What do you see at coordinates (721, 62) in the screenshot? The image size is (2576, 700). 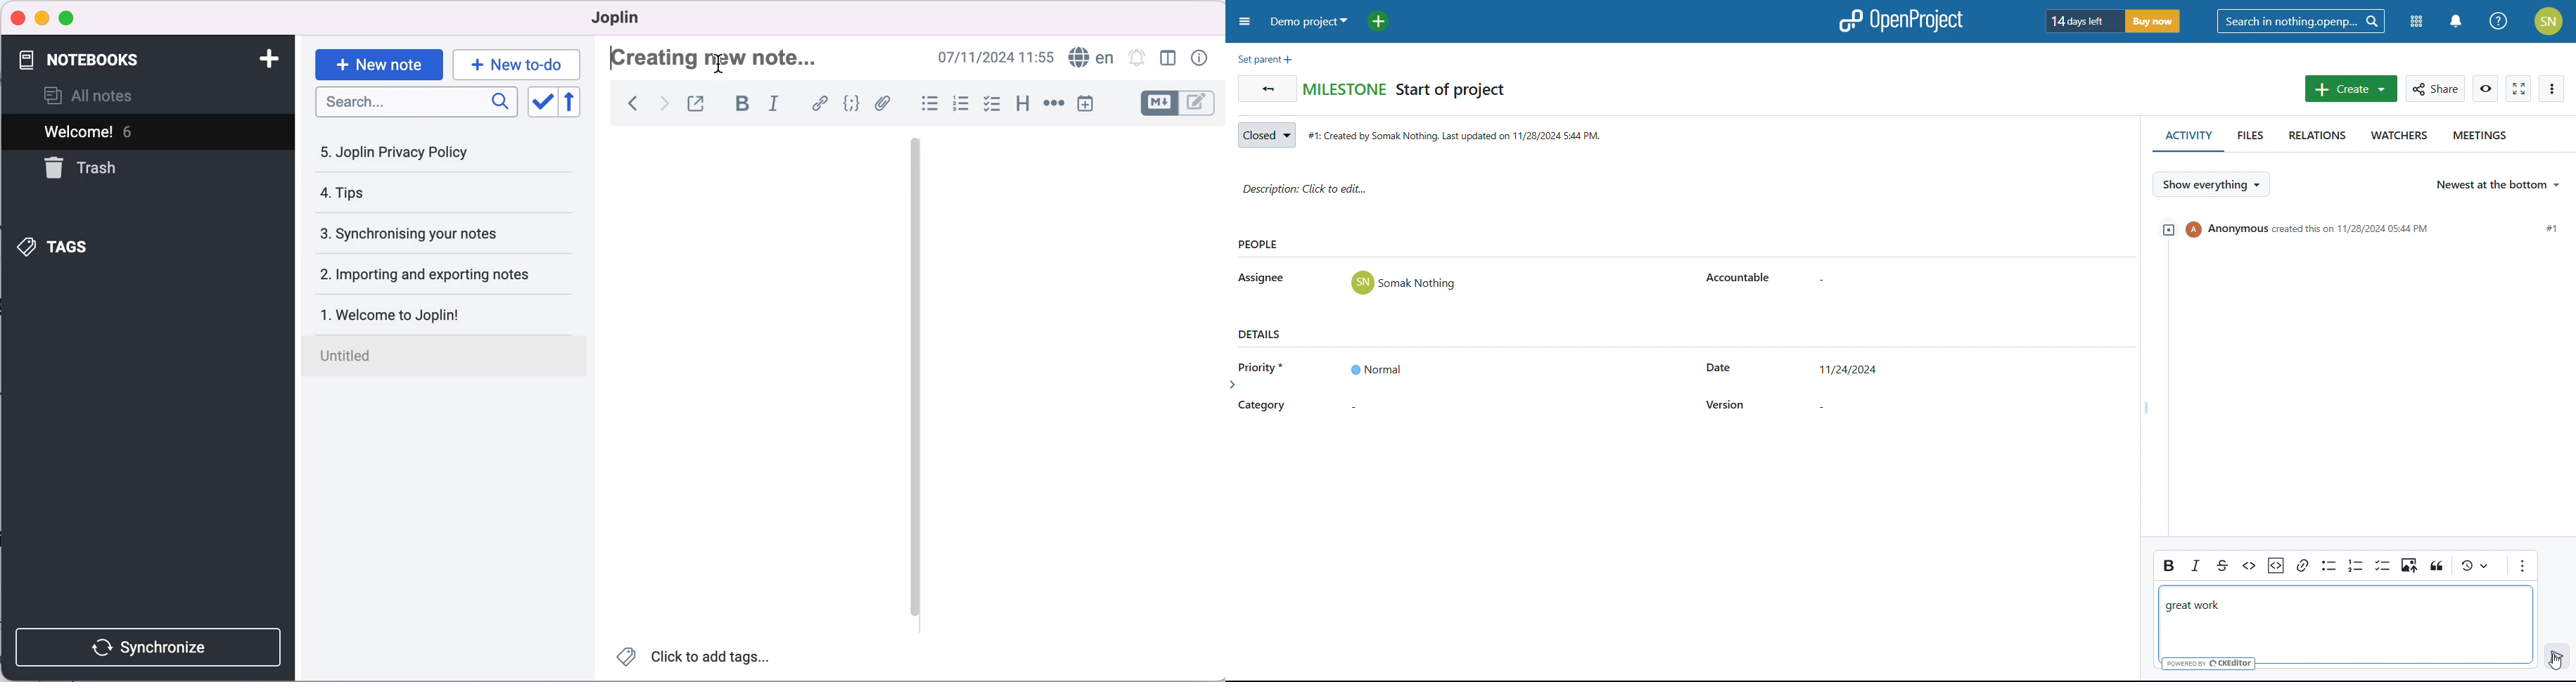 I see `Cursor` at bounding box center [721, 62].